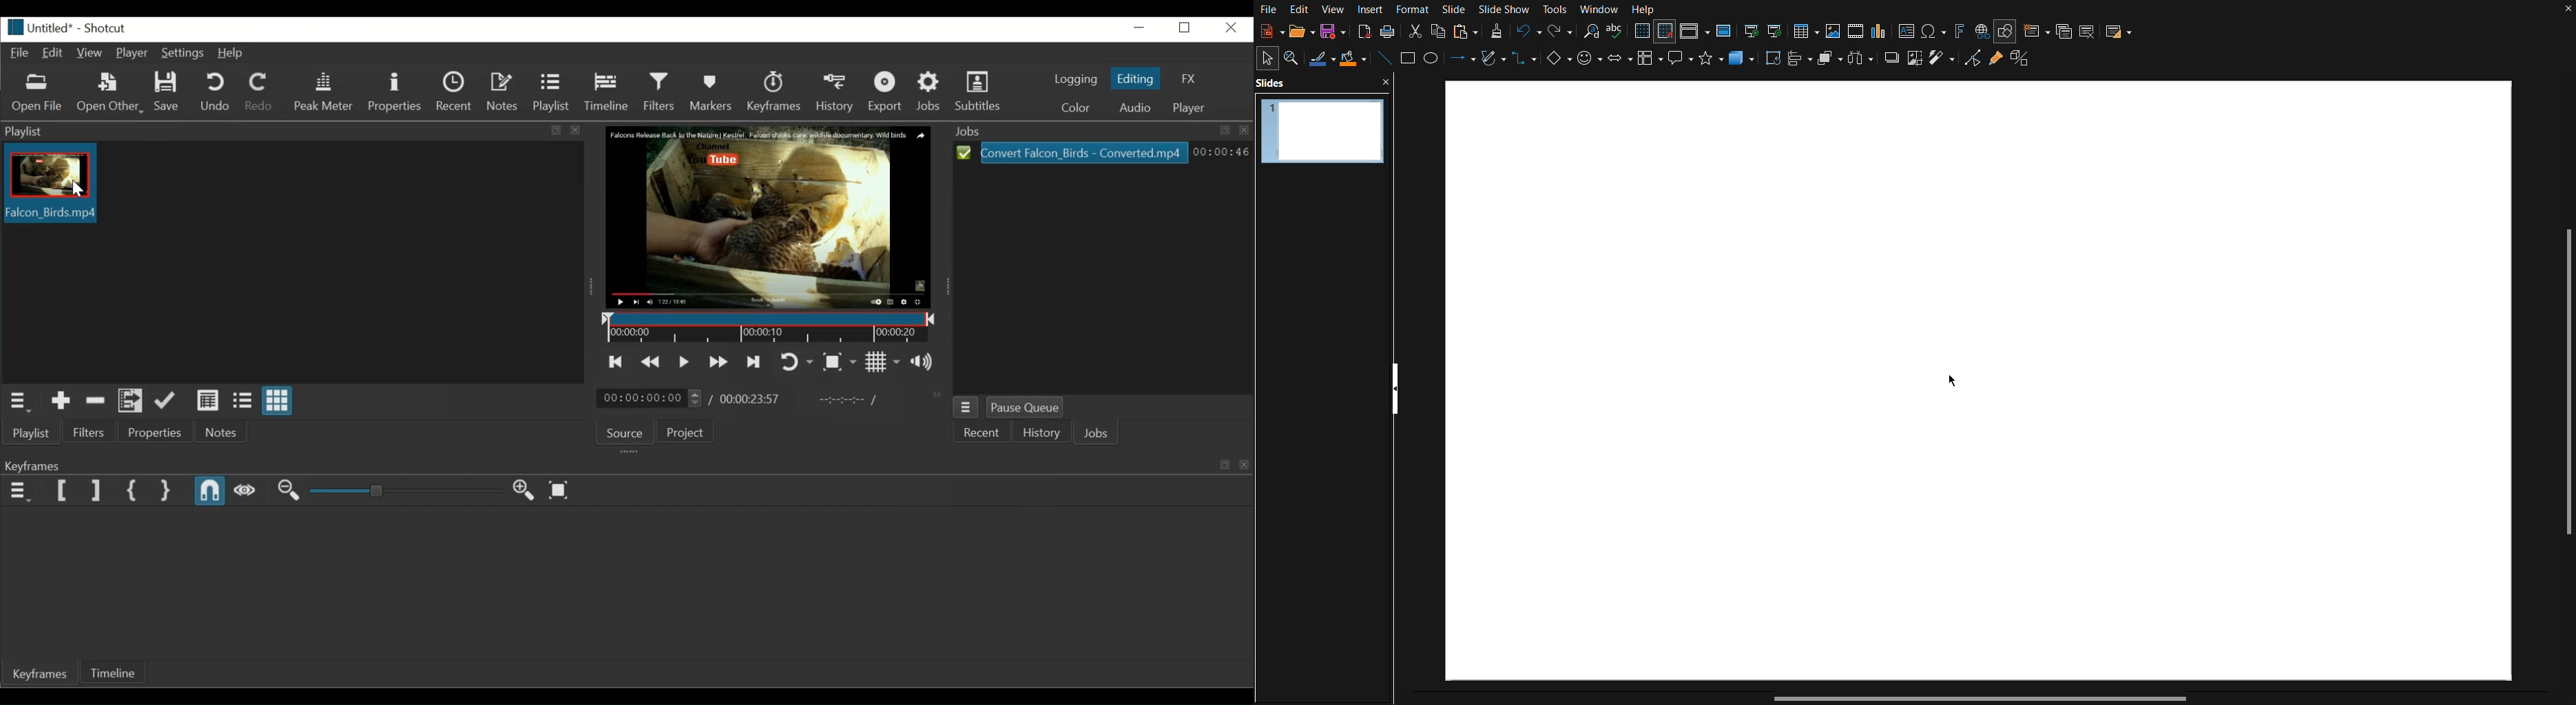 Image resolution: width=2576 pixels, height=728 pixels. Describe the element at coordinates (1907, 30) in the screenshot. I see `Insert Textbox` at that location.